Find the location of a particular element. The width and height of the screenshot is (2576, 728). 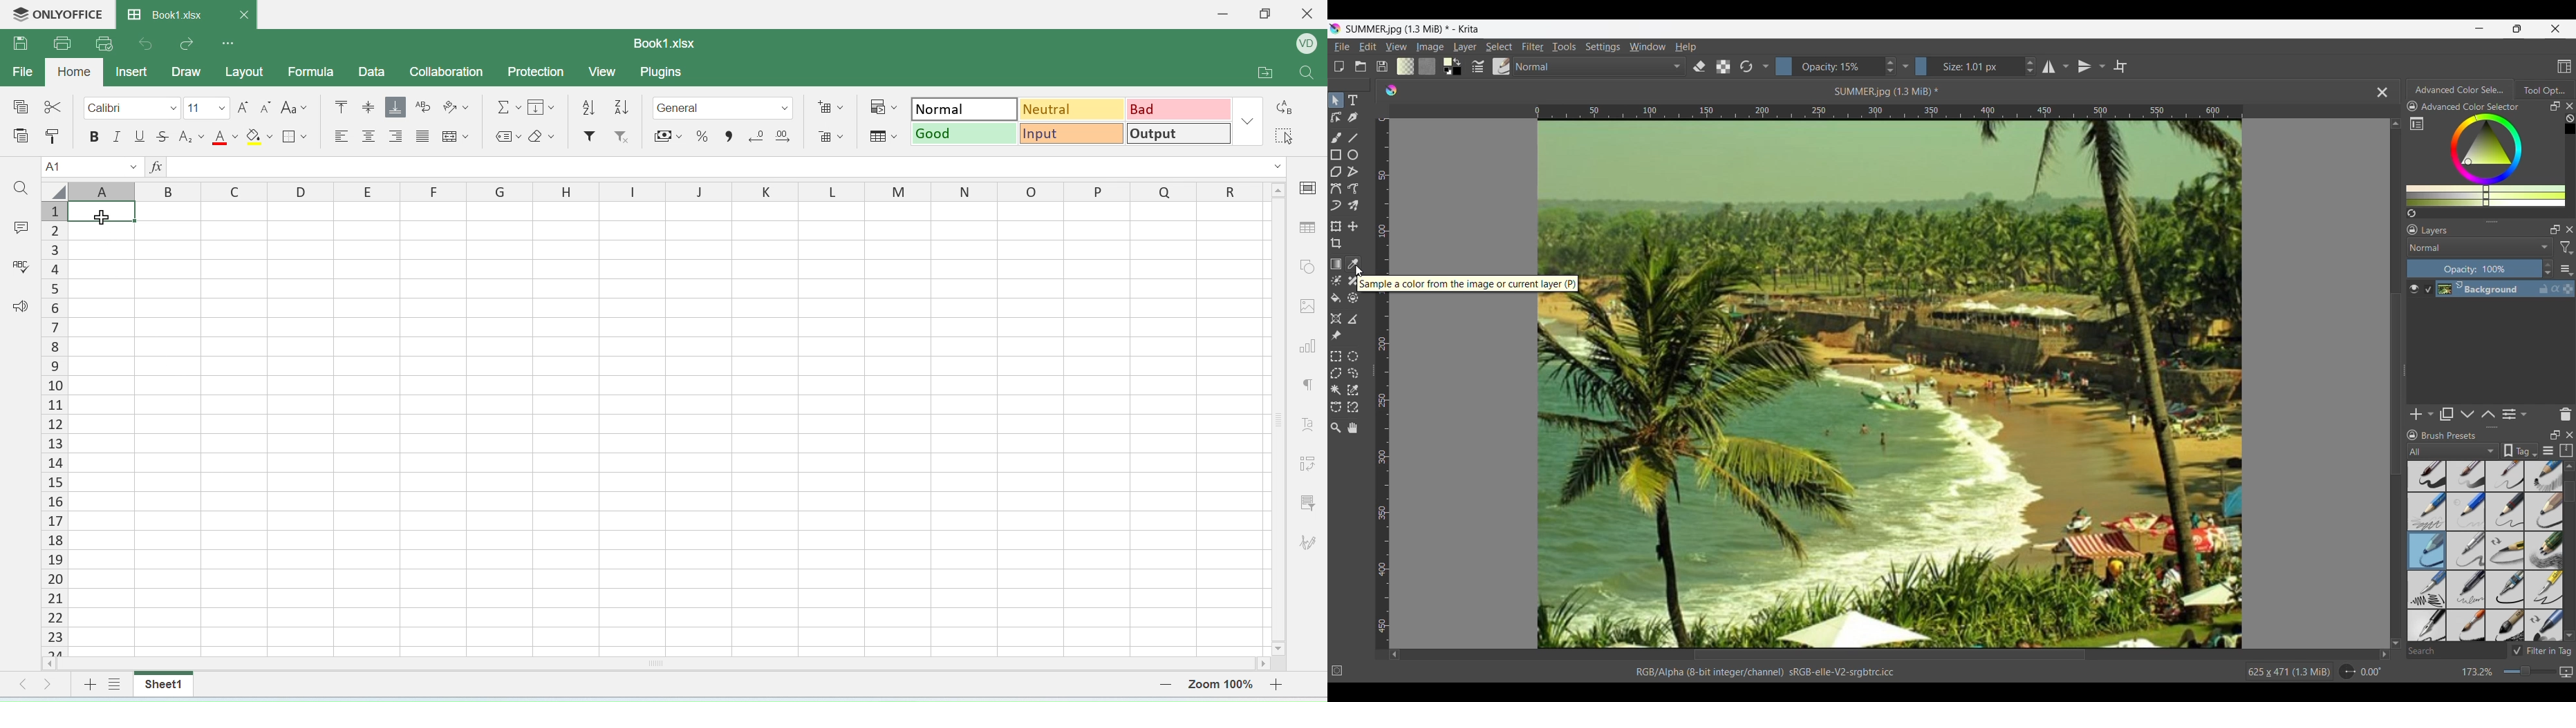

Multibrush tool is located at coordinates (1353, 206).